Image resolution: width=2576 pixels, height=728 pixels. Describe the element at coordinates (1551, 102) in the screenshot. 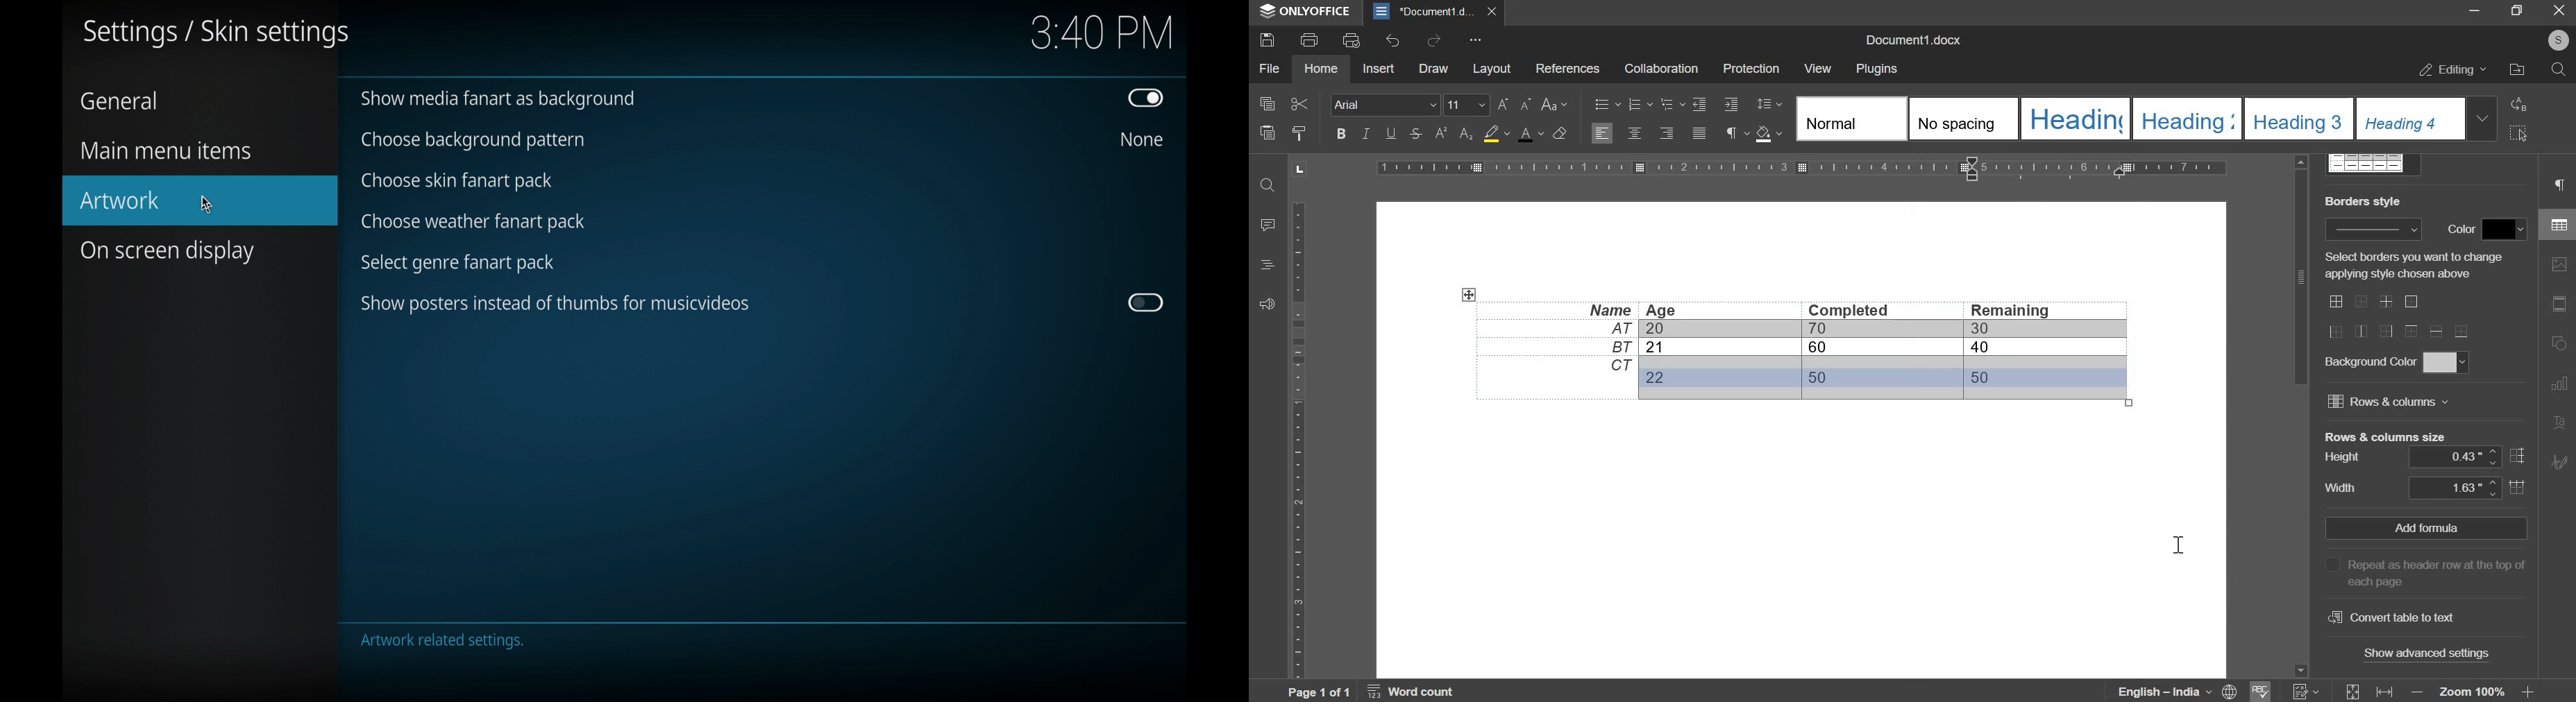

I see `change case` at that location.